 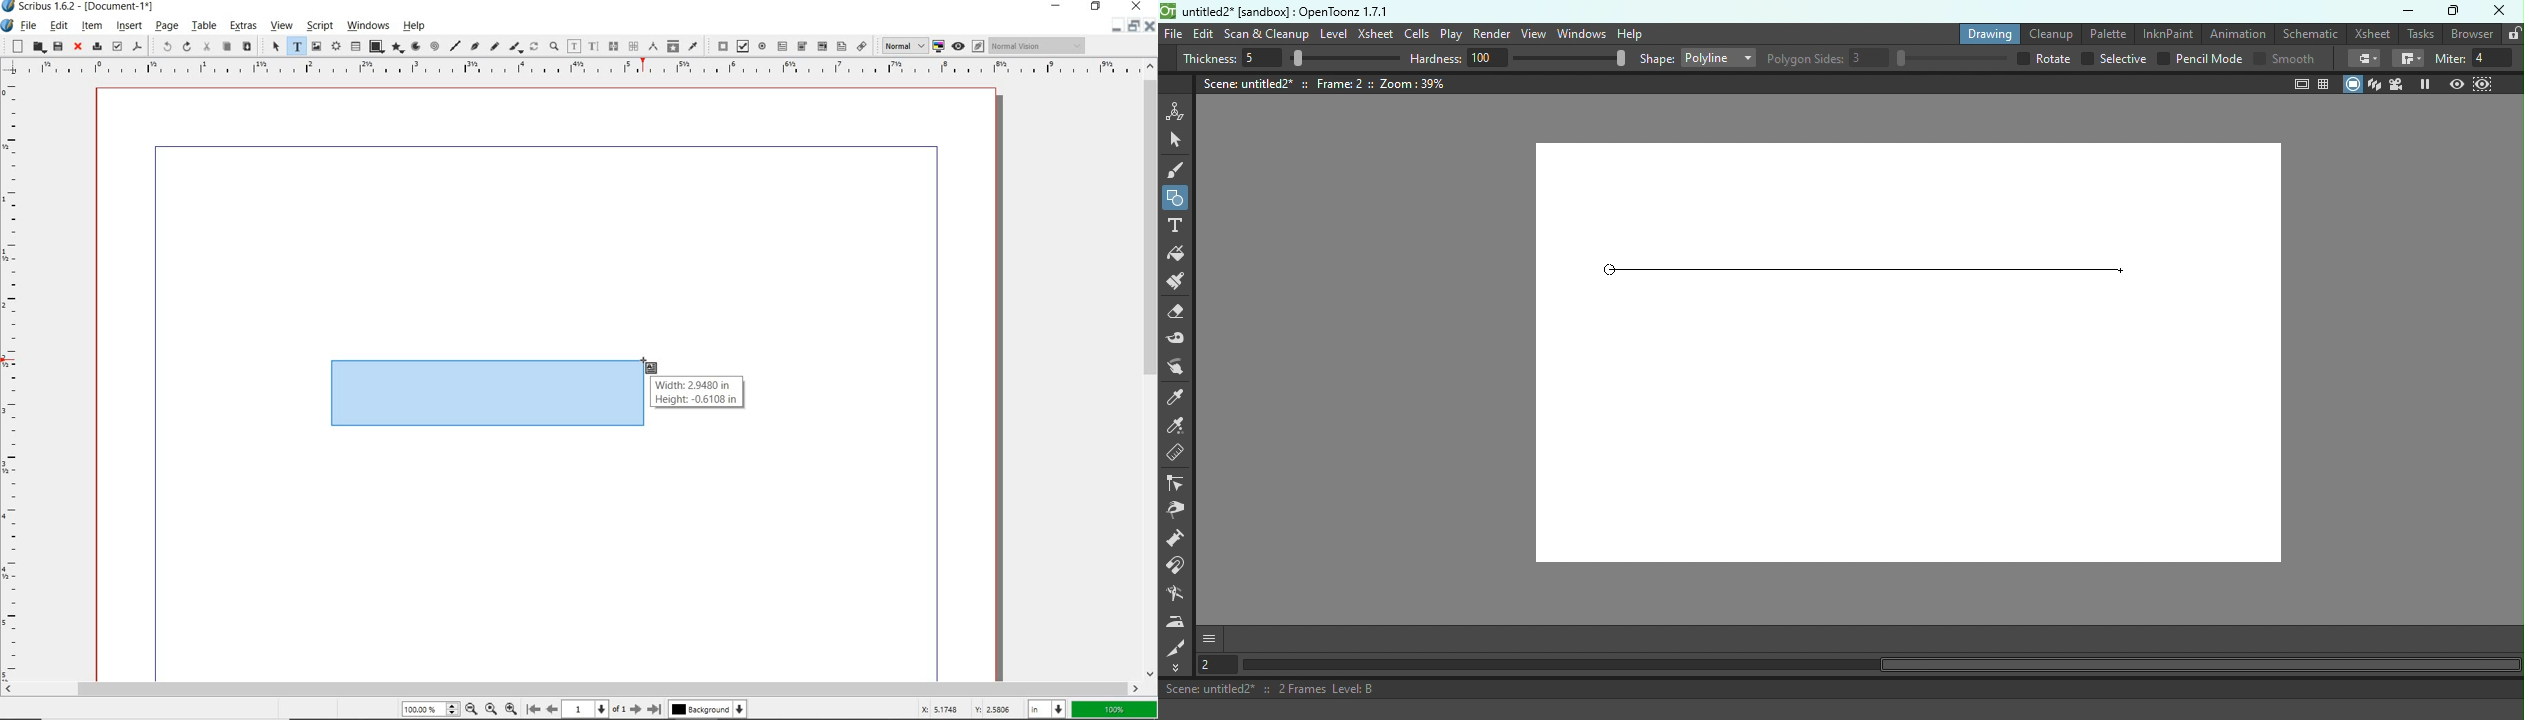 What do you see at coordinates (336, 47) in the screenshot?
I see `render frame` at bounding box center [336, 47].